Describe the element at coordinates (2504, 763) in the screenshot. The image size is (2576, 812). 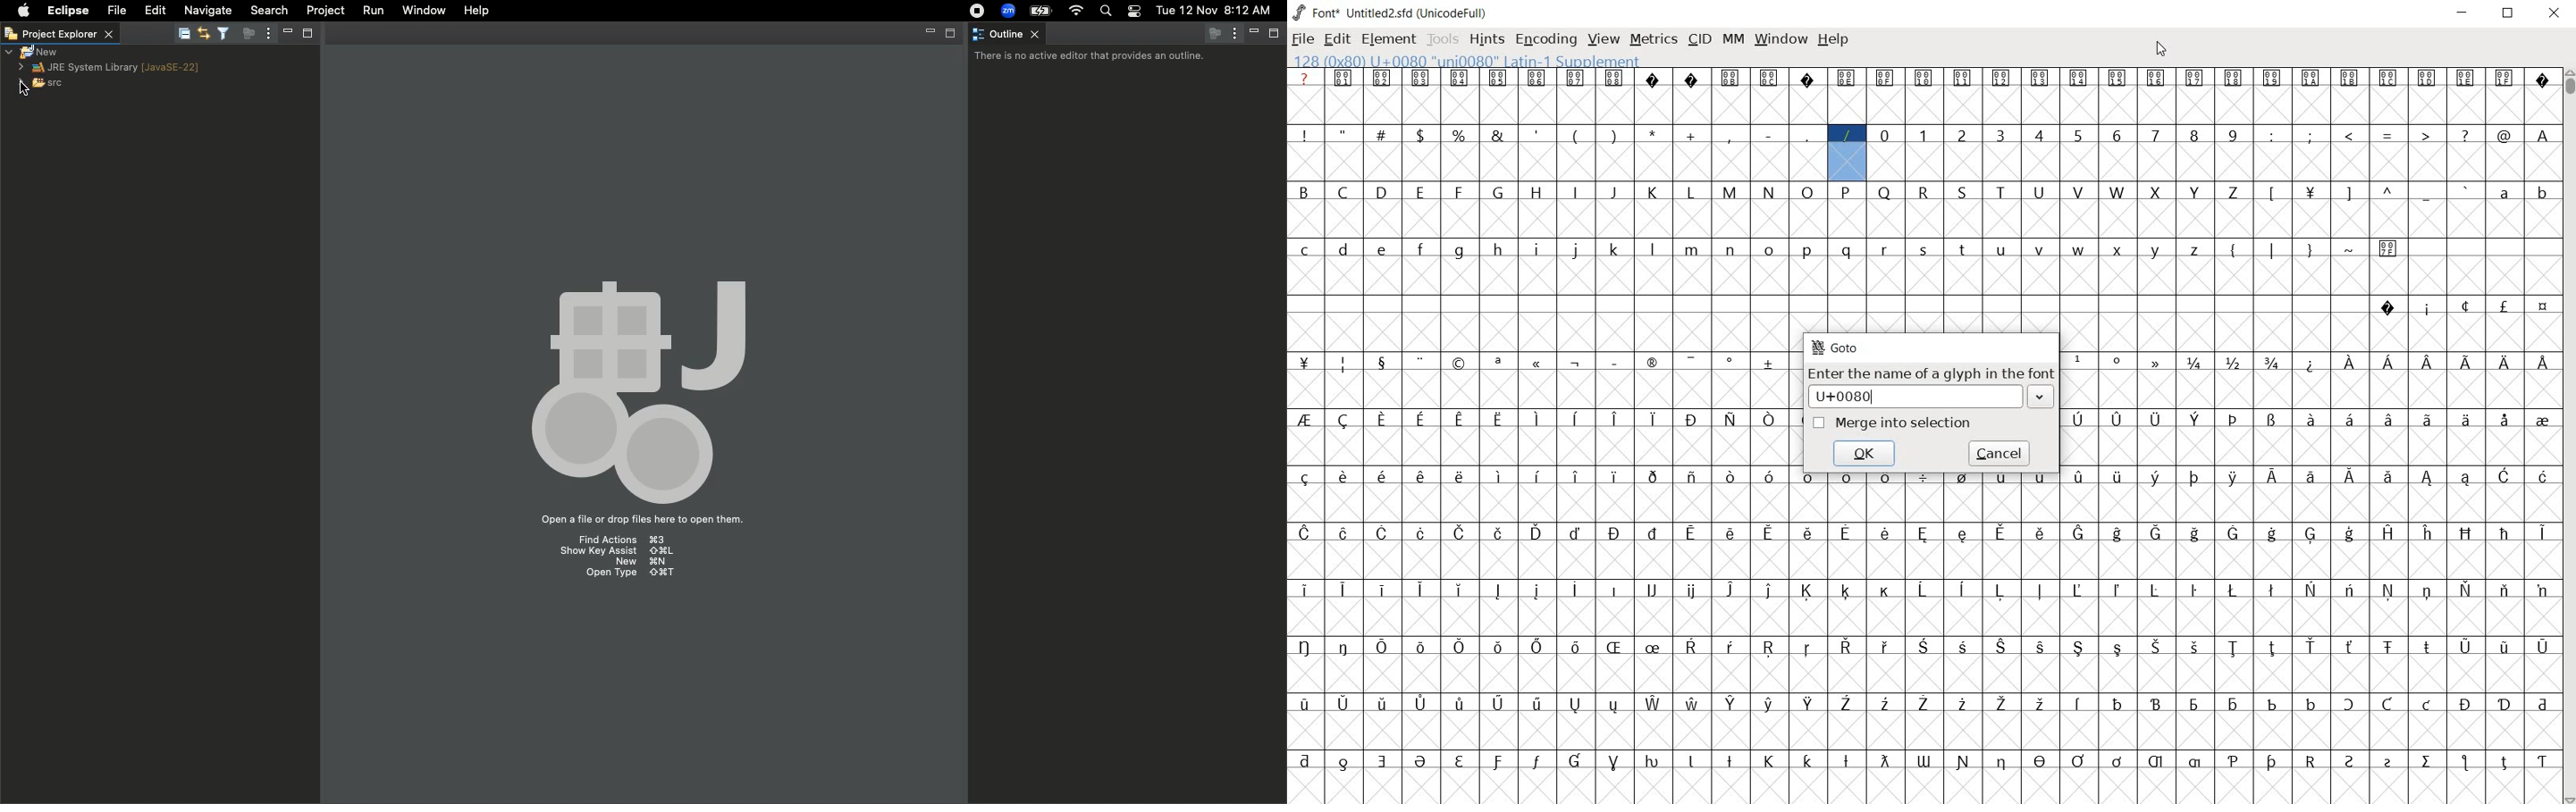
I see `glyph` at that location.